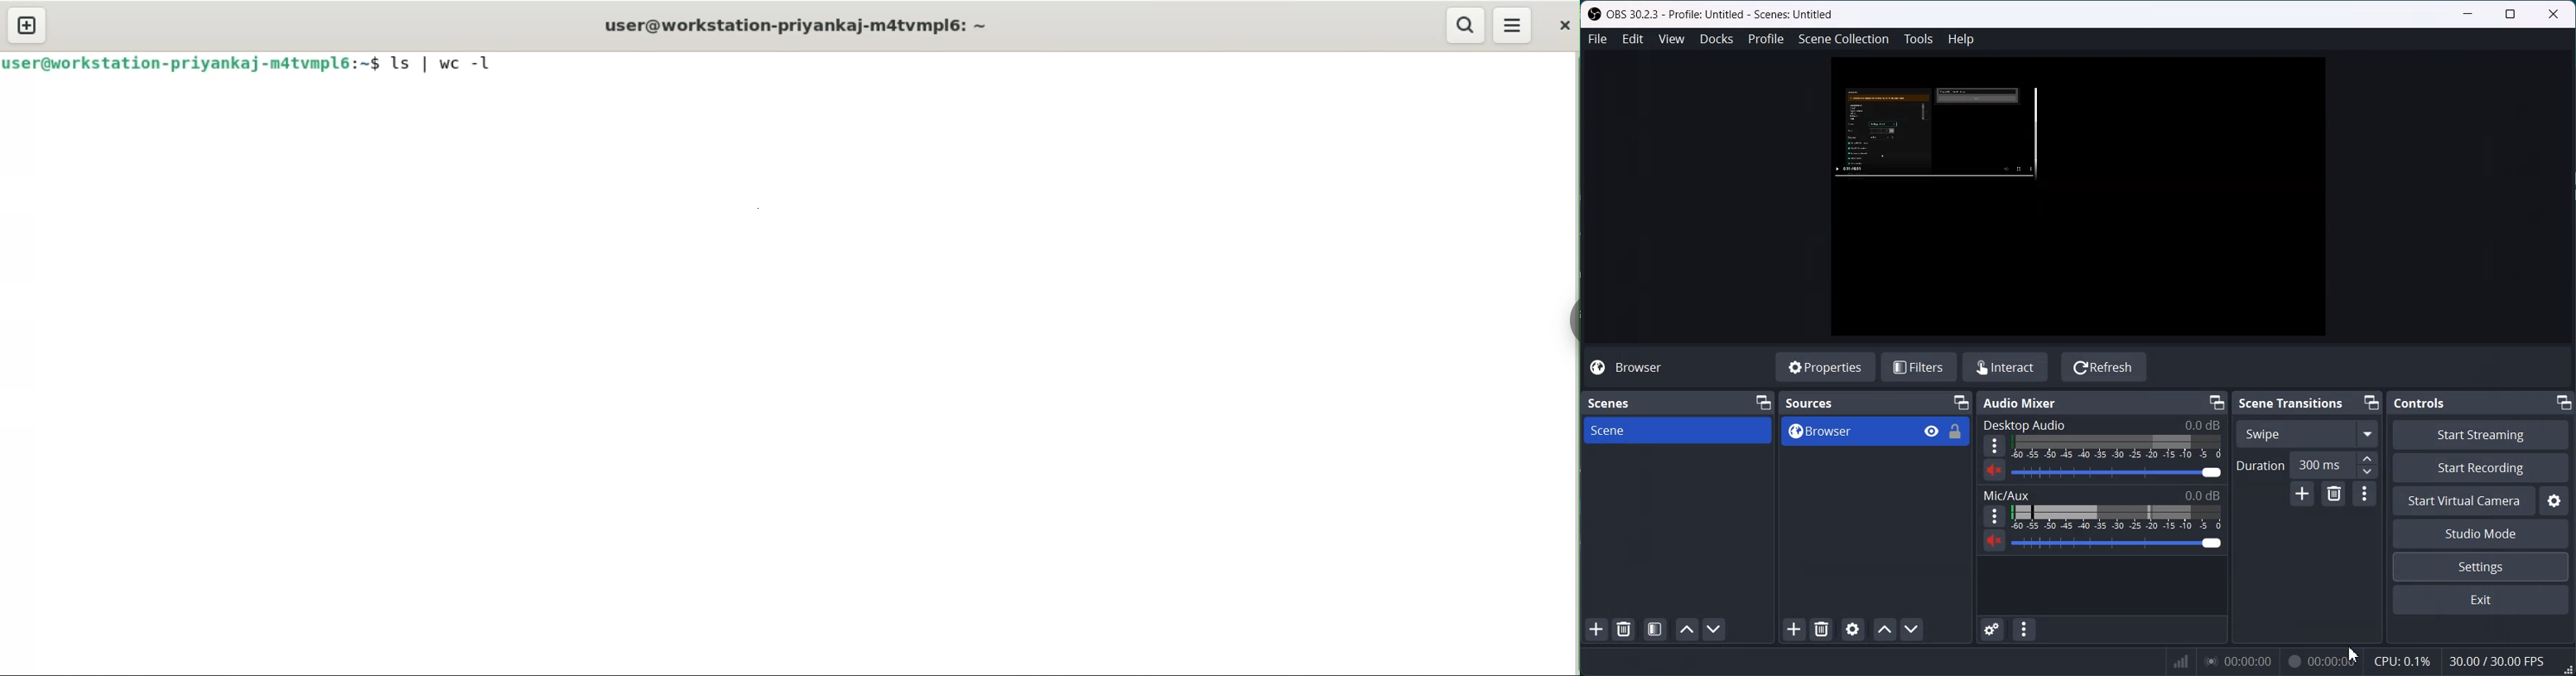 This screenshot has height=700, width=2576. What do you see at coordinates (2119, 447) in the screenshot?
I see `Volume Indicator` at bounding box center [2119, 447].